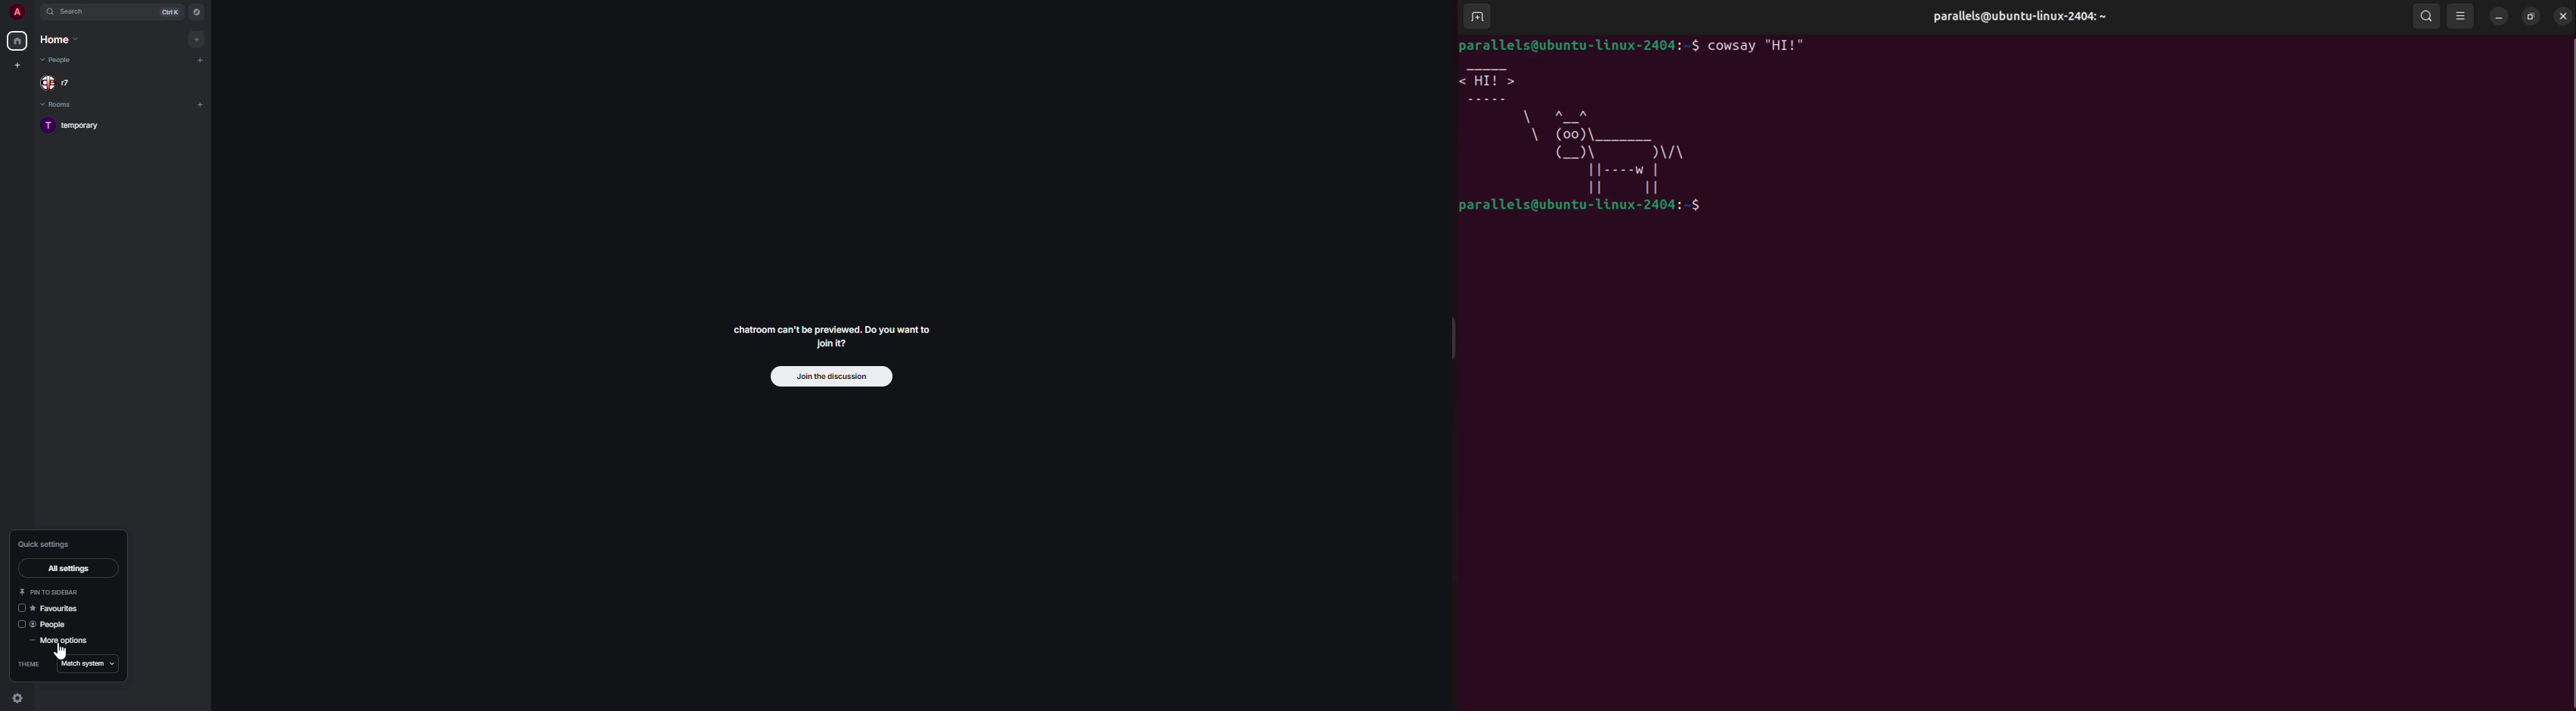 The width and height of the screenshot is (2576, 728). I want to click on cursor, so click(62, 651).